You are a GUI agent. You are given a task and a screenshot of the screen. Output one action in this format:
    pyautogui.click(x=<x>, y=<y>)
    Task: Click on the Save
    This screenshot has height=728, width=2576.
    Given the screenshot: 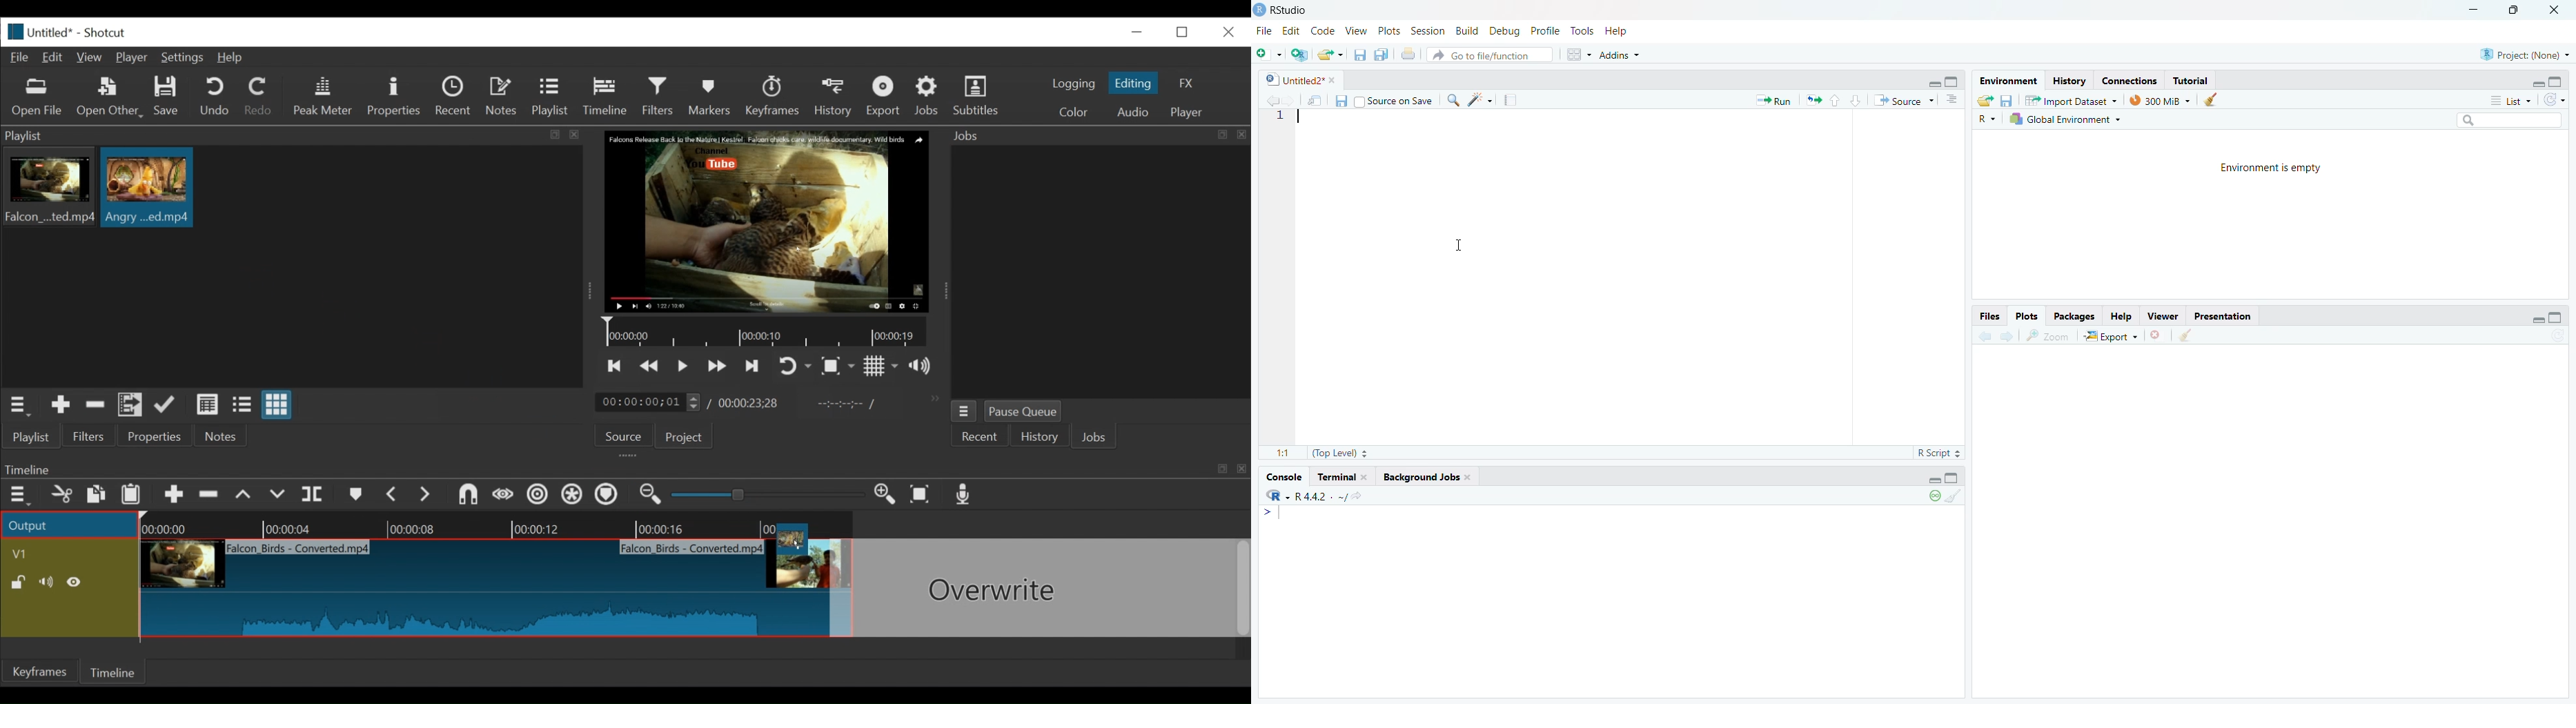 What is the action you would take?
    pyautogui.click(x=167, y=98)
    